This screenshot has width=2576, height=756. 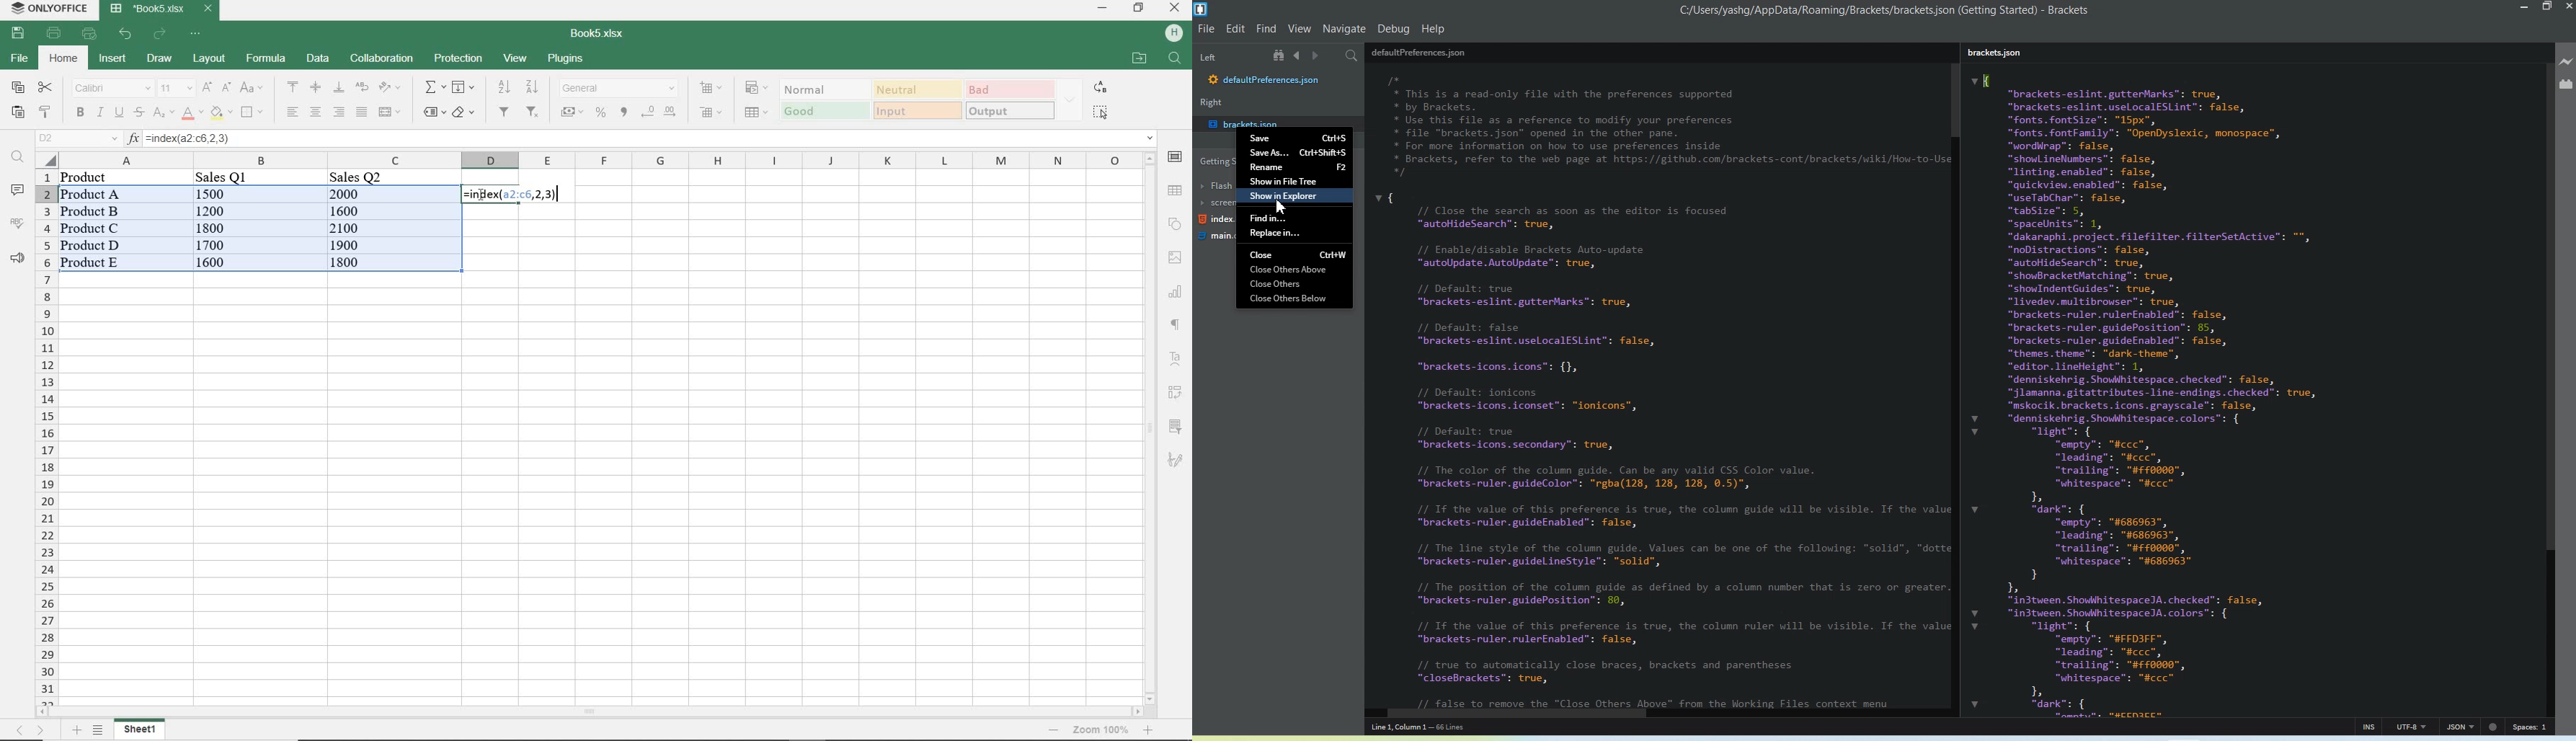 I want to click on accounting style, so click(x=572, y=111).